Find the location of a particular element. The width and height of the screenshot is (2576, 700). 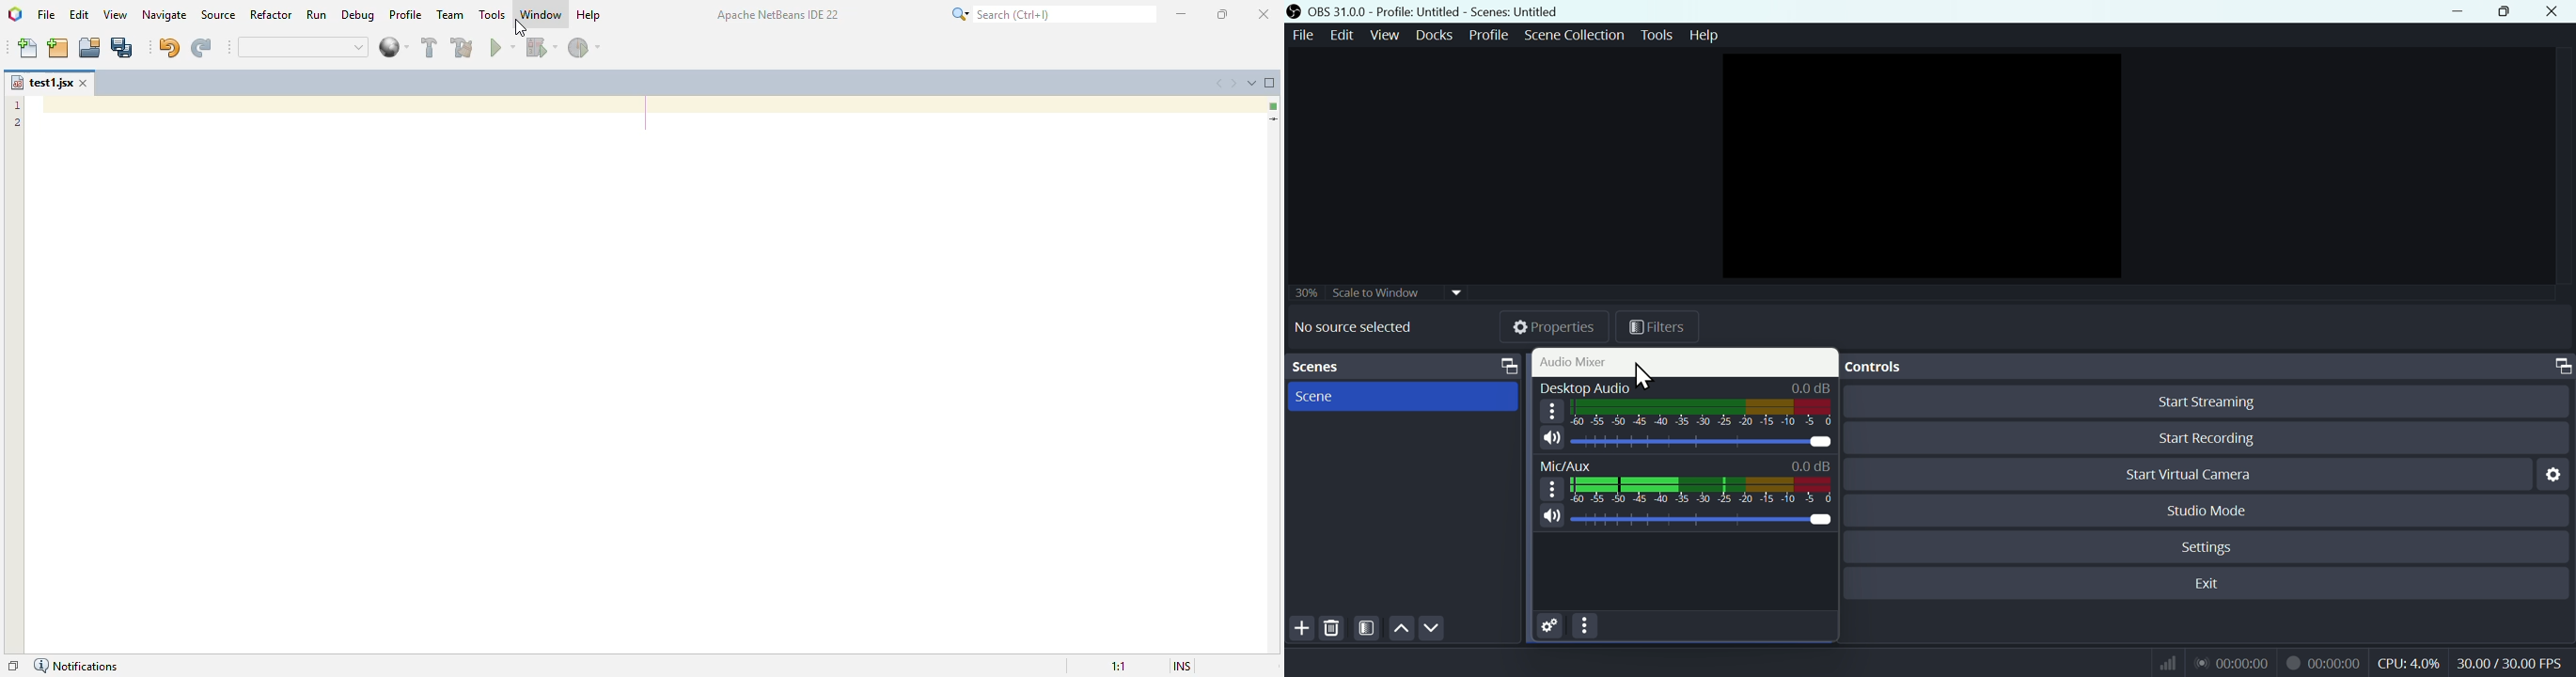

Mic/Aux is located at coordinates (1699, 520).